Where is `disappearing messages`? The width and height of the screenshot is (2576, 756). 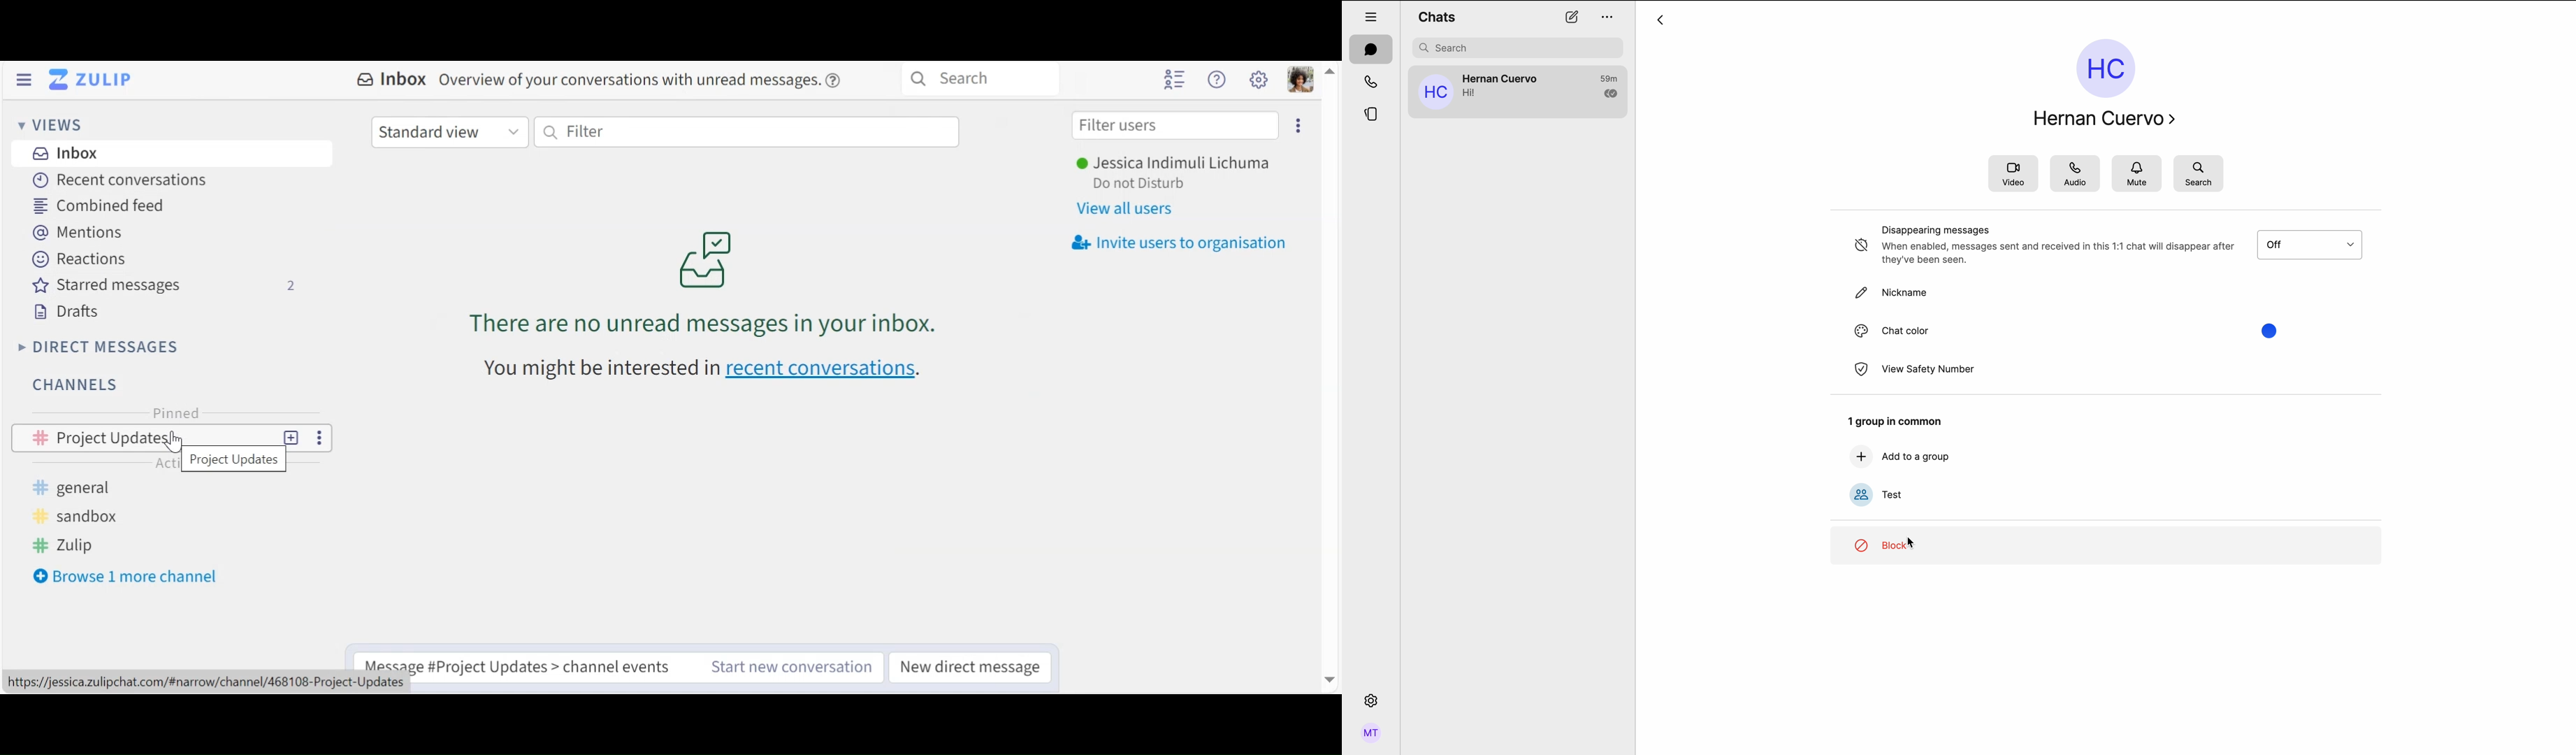
disappearing messages is located at coordinates (2111, 245).